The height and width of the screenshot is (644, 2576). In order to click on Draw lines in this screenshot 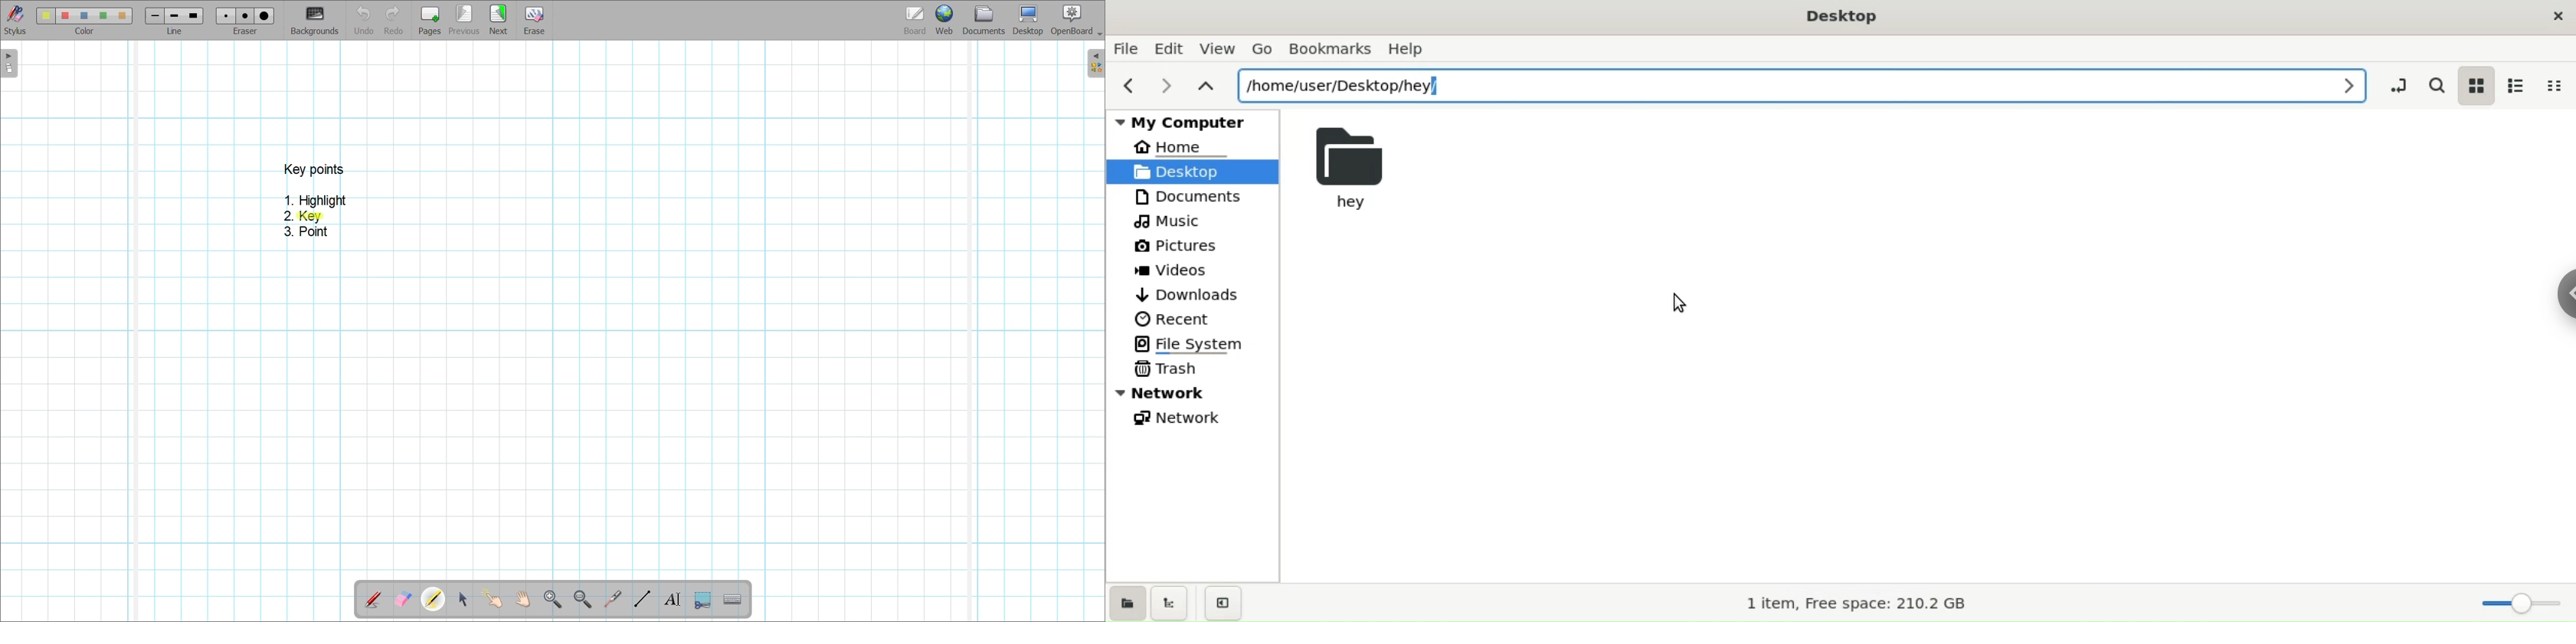, I will do `click(642, 599)`.